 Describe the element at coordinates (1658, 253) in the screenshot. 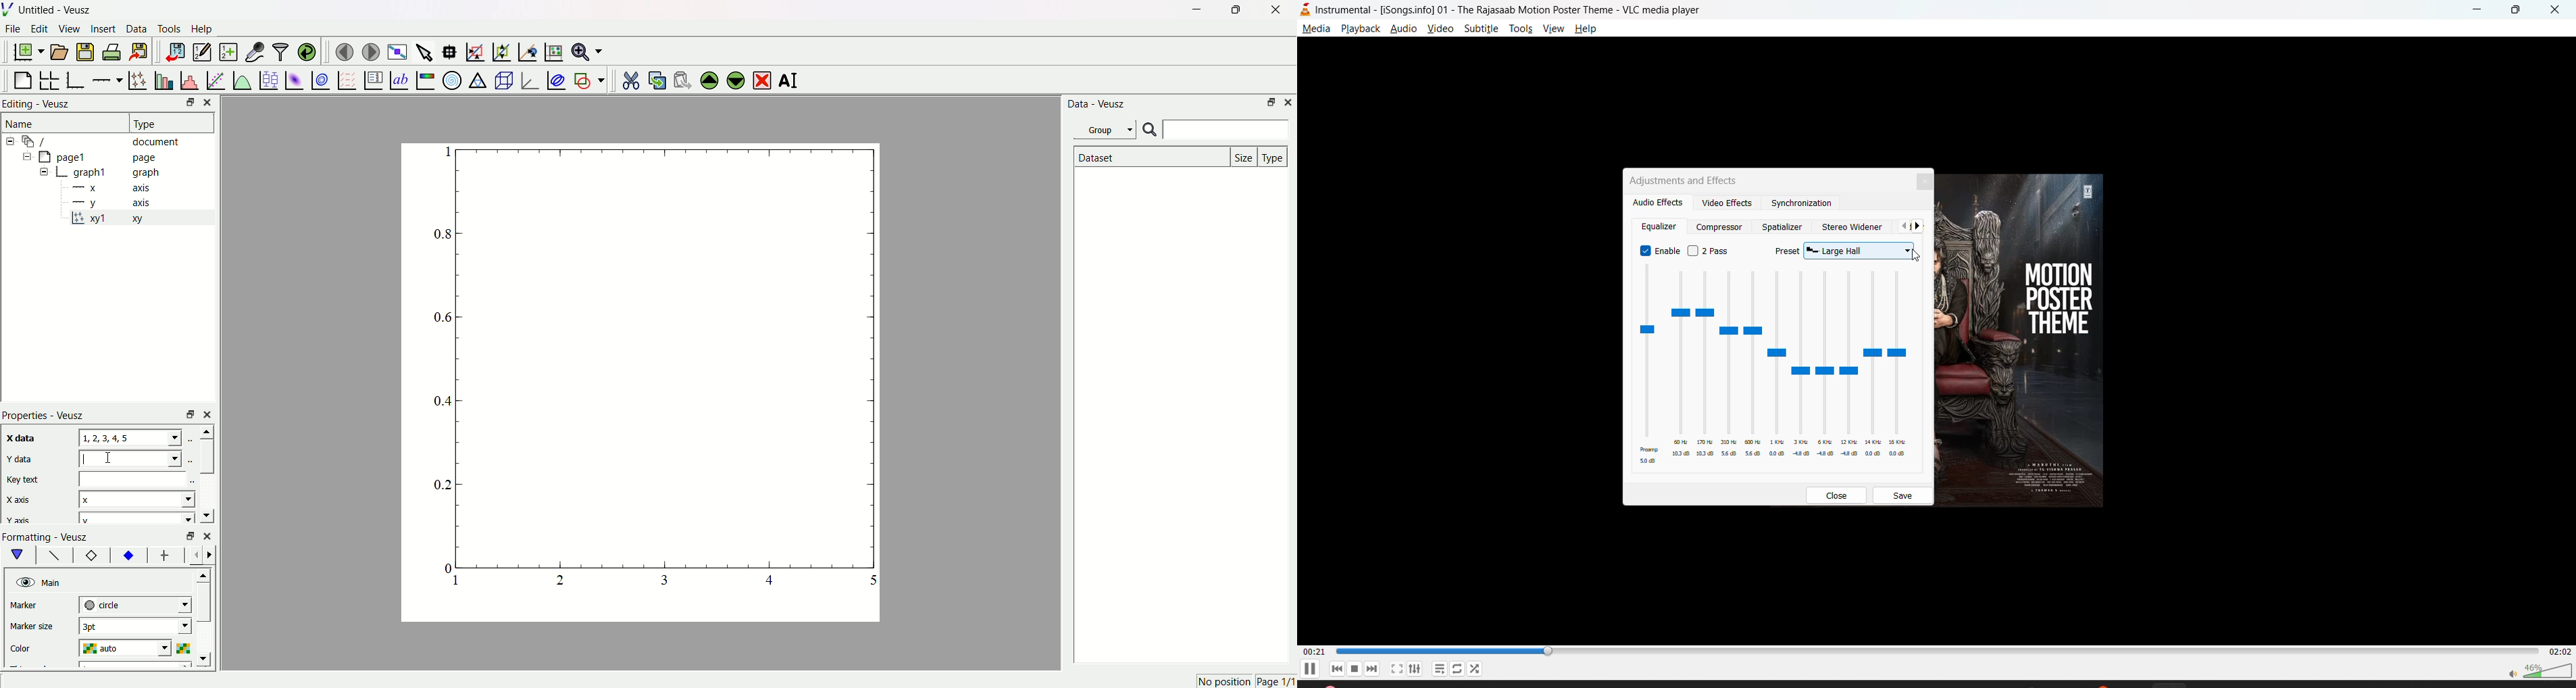

I see `enable` at that location.